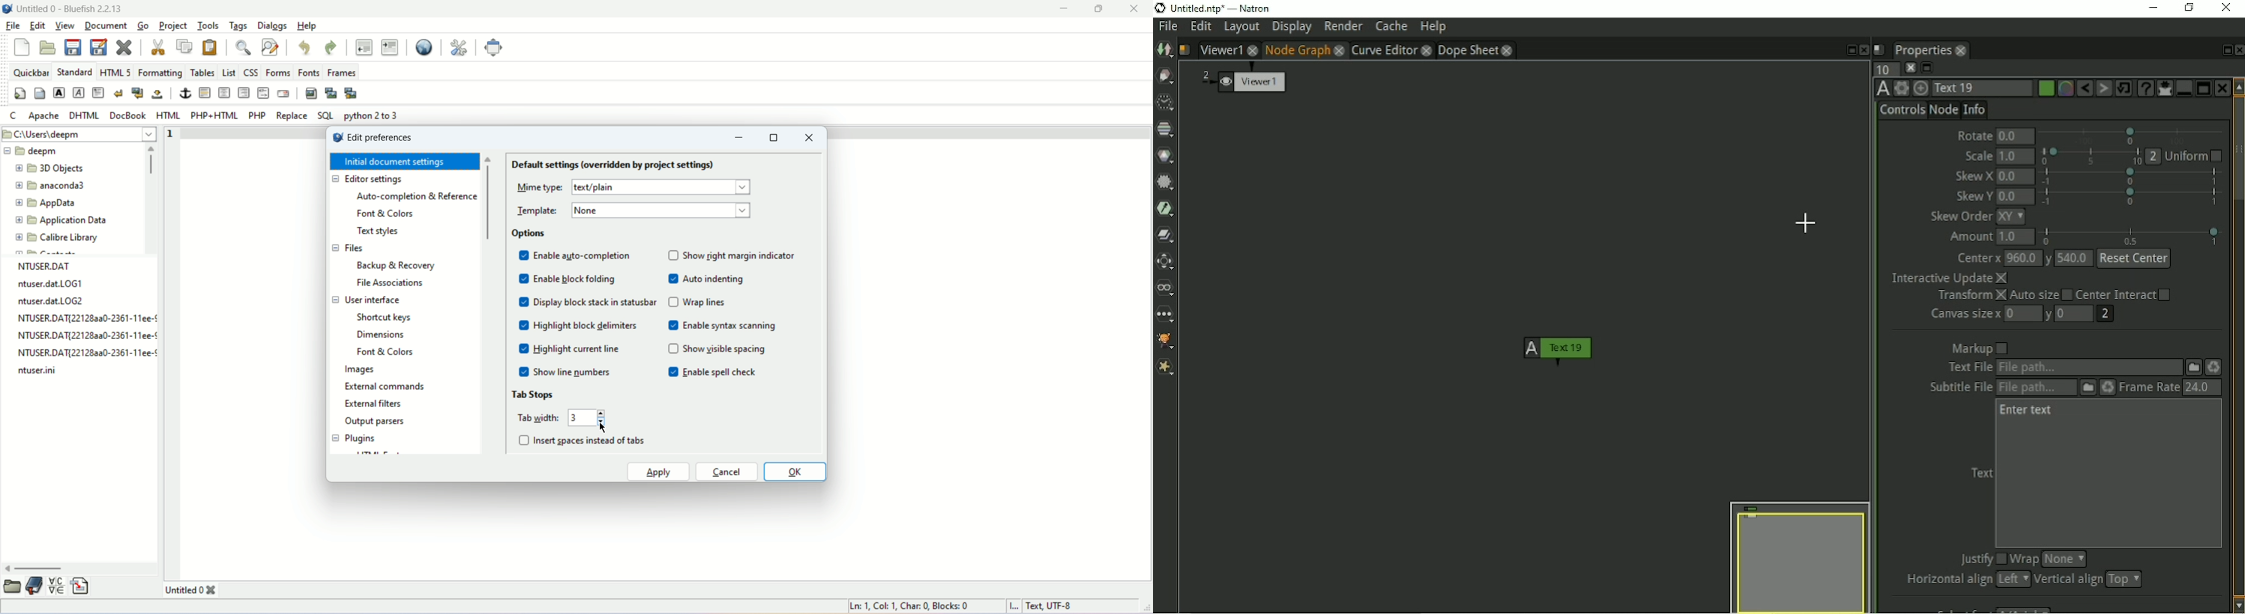  What do you see at coordinates (602, 423) in the screenshot?
I see `cursor` at bounding box center [602, 423].